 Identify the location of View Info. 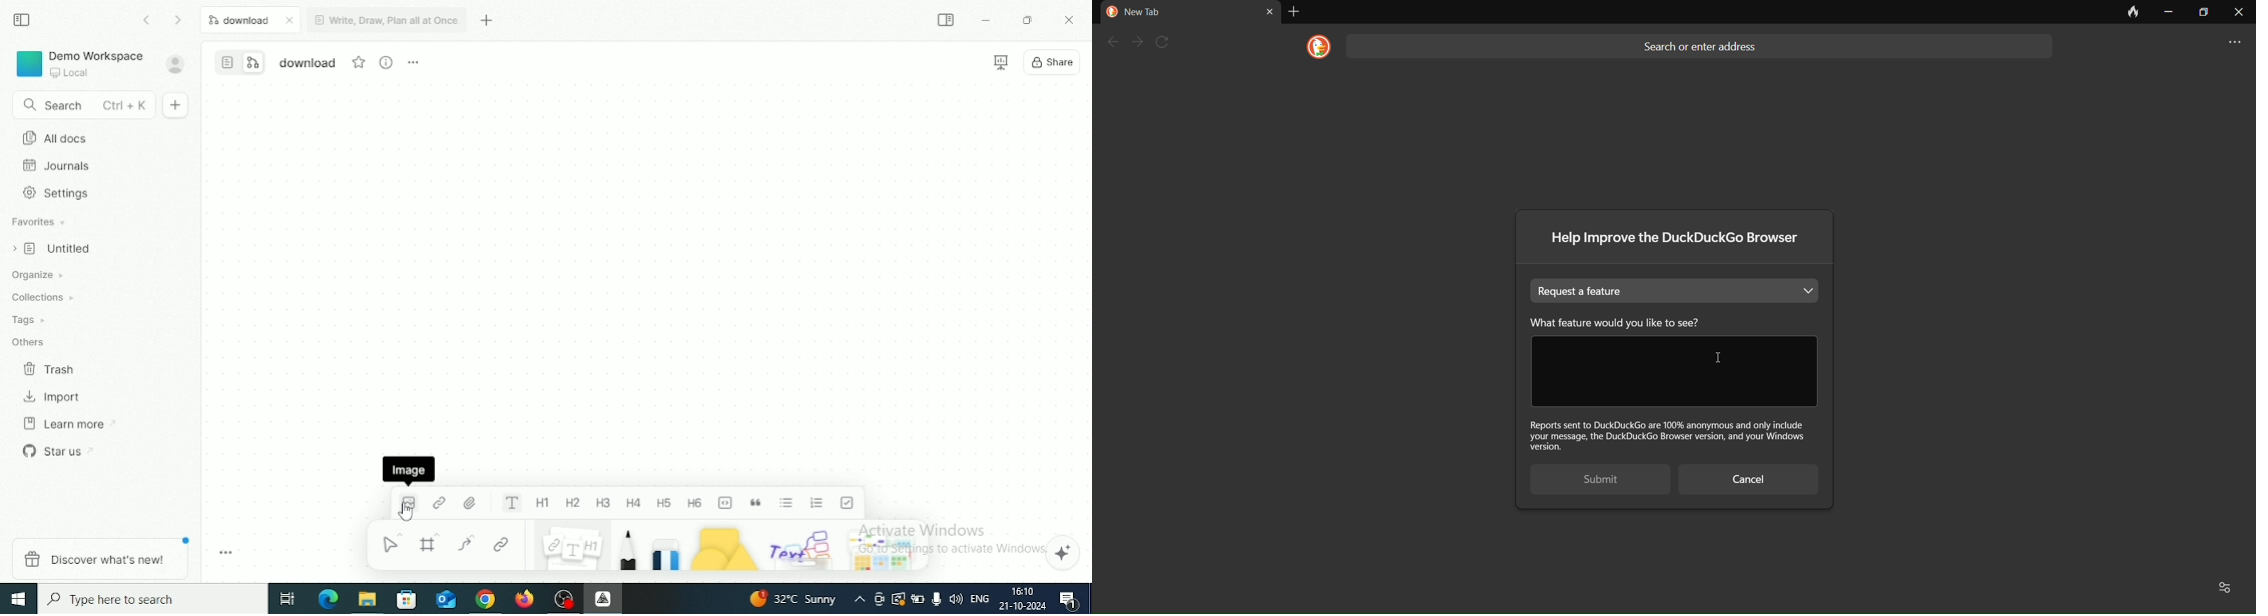
(387, 62).